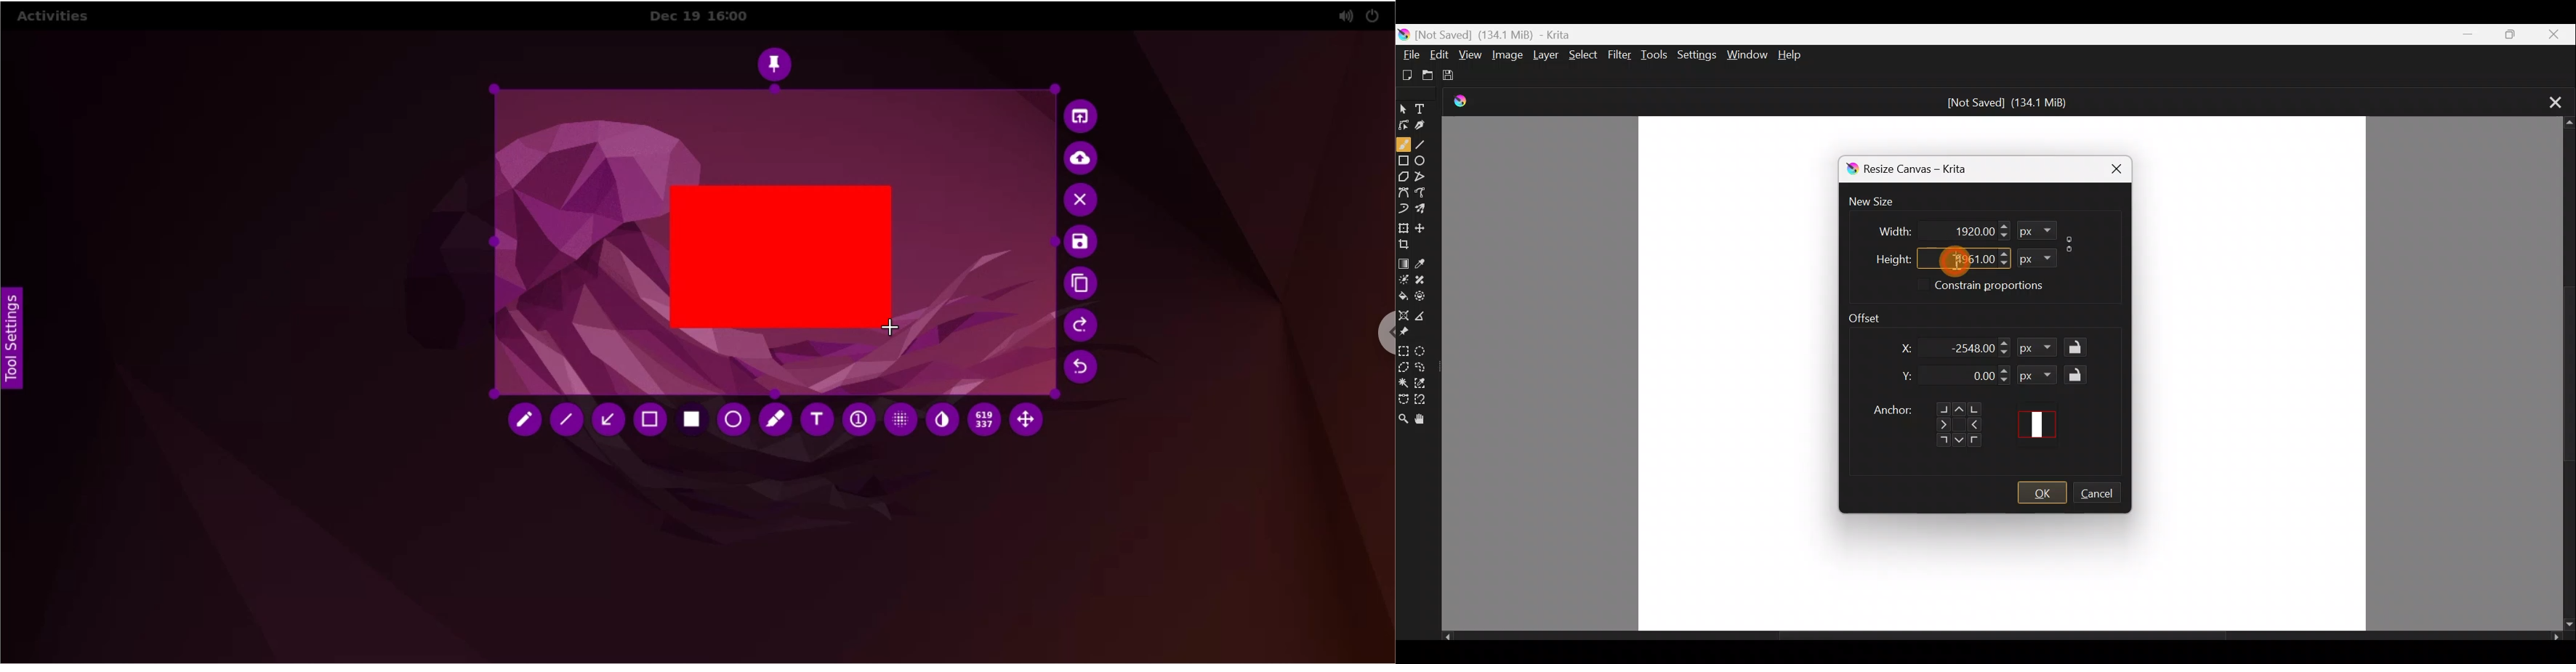  Describe the element at coordinates (1926, 420) in the screenshot. I see `Anchor` at that location.